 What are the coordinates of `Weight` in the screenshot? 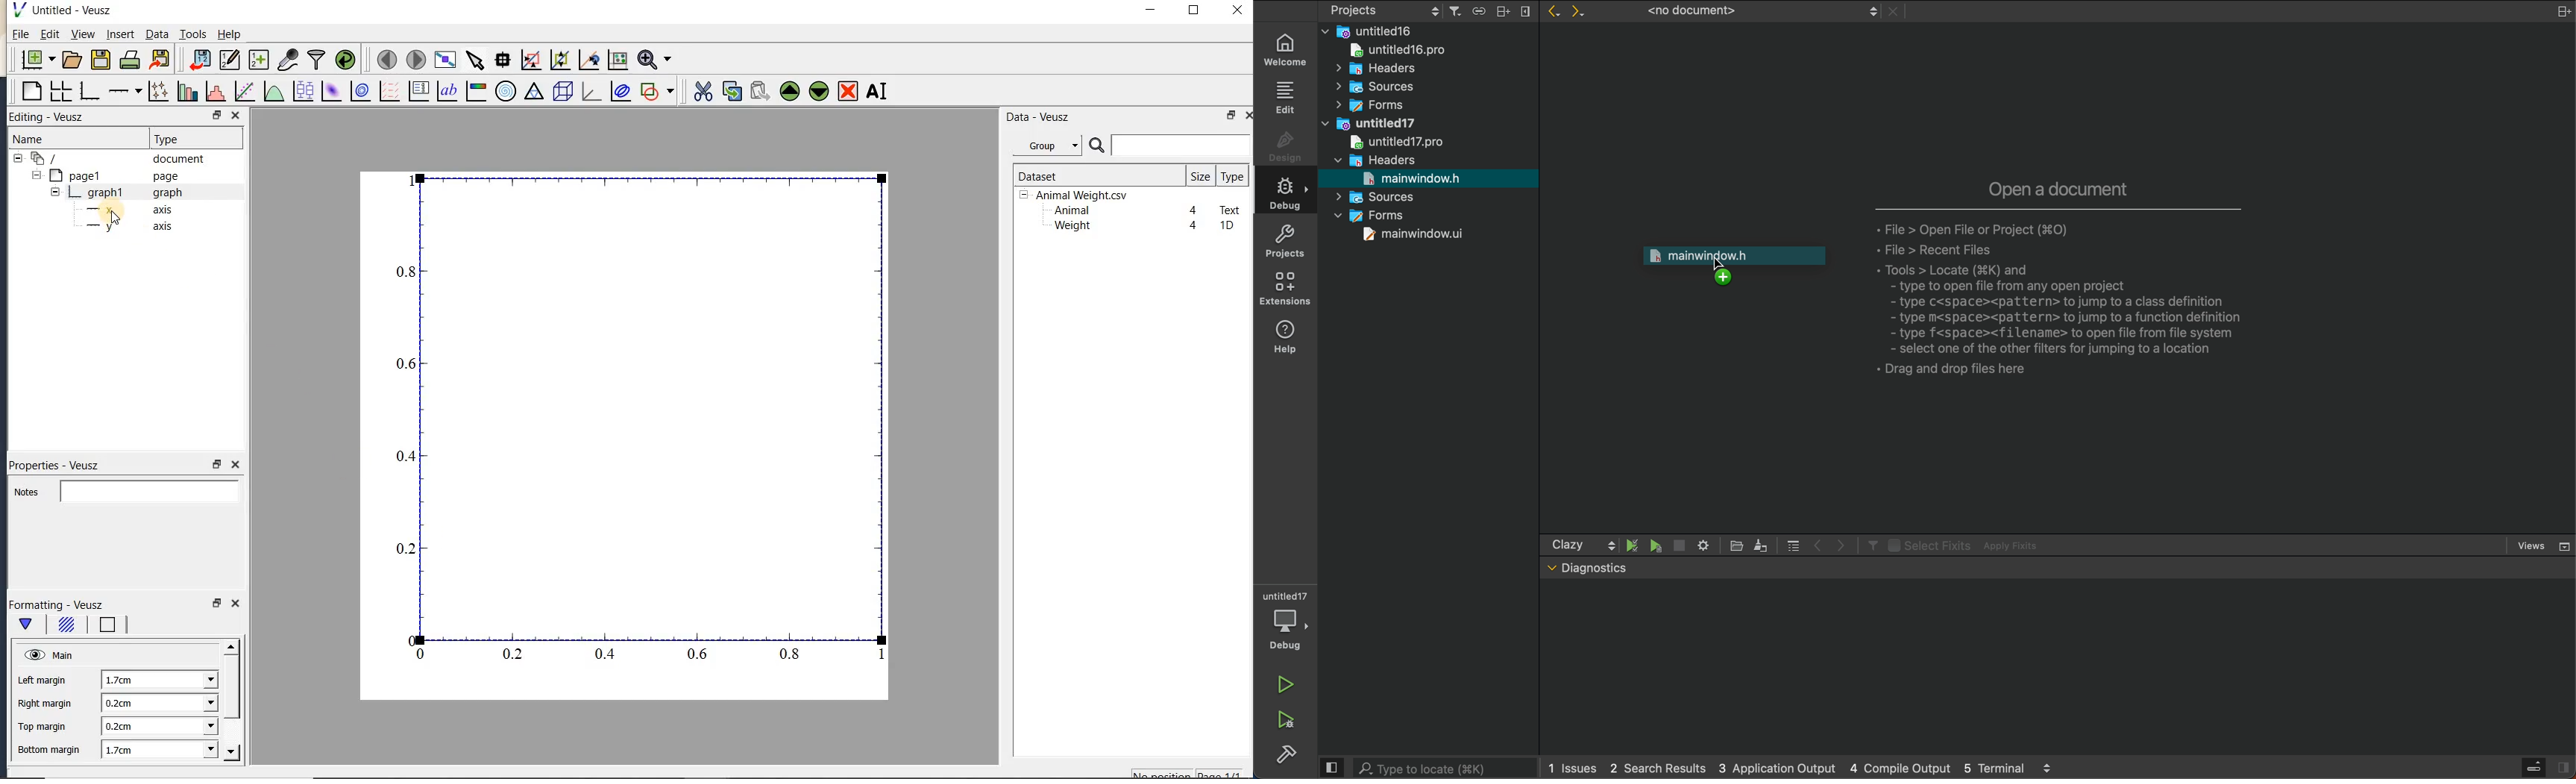 It's located at (1071, 227).